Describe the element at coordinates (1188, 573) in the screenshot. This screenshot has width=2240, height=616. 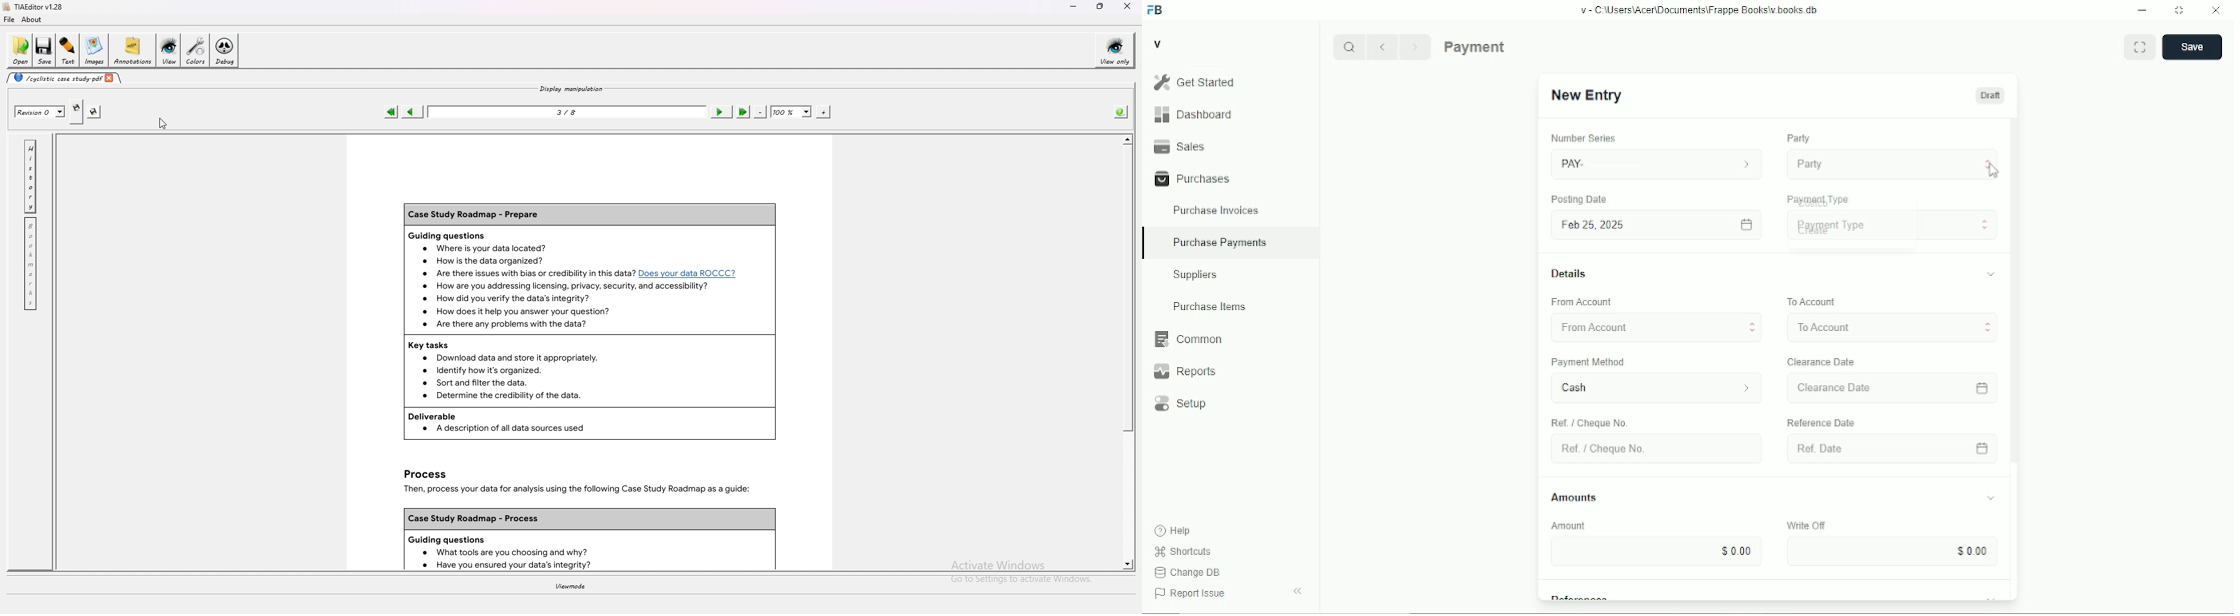
I see `Change DB` at that location.